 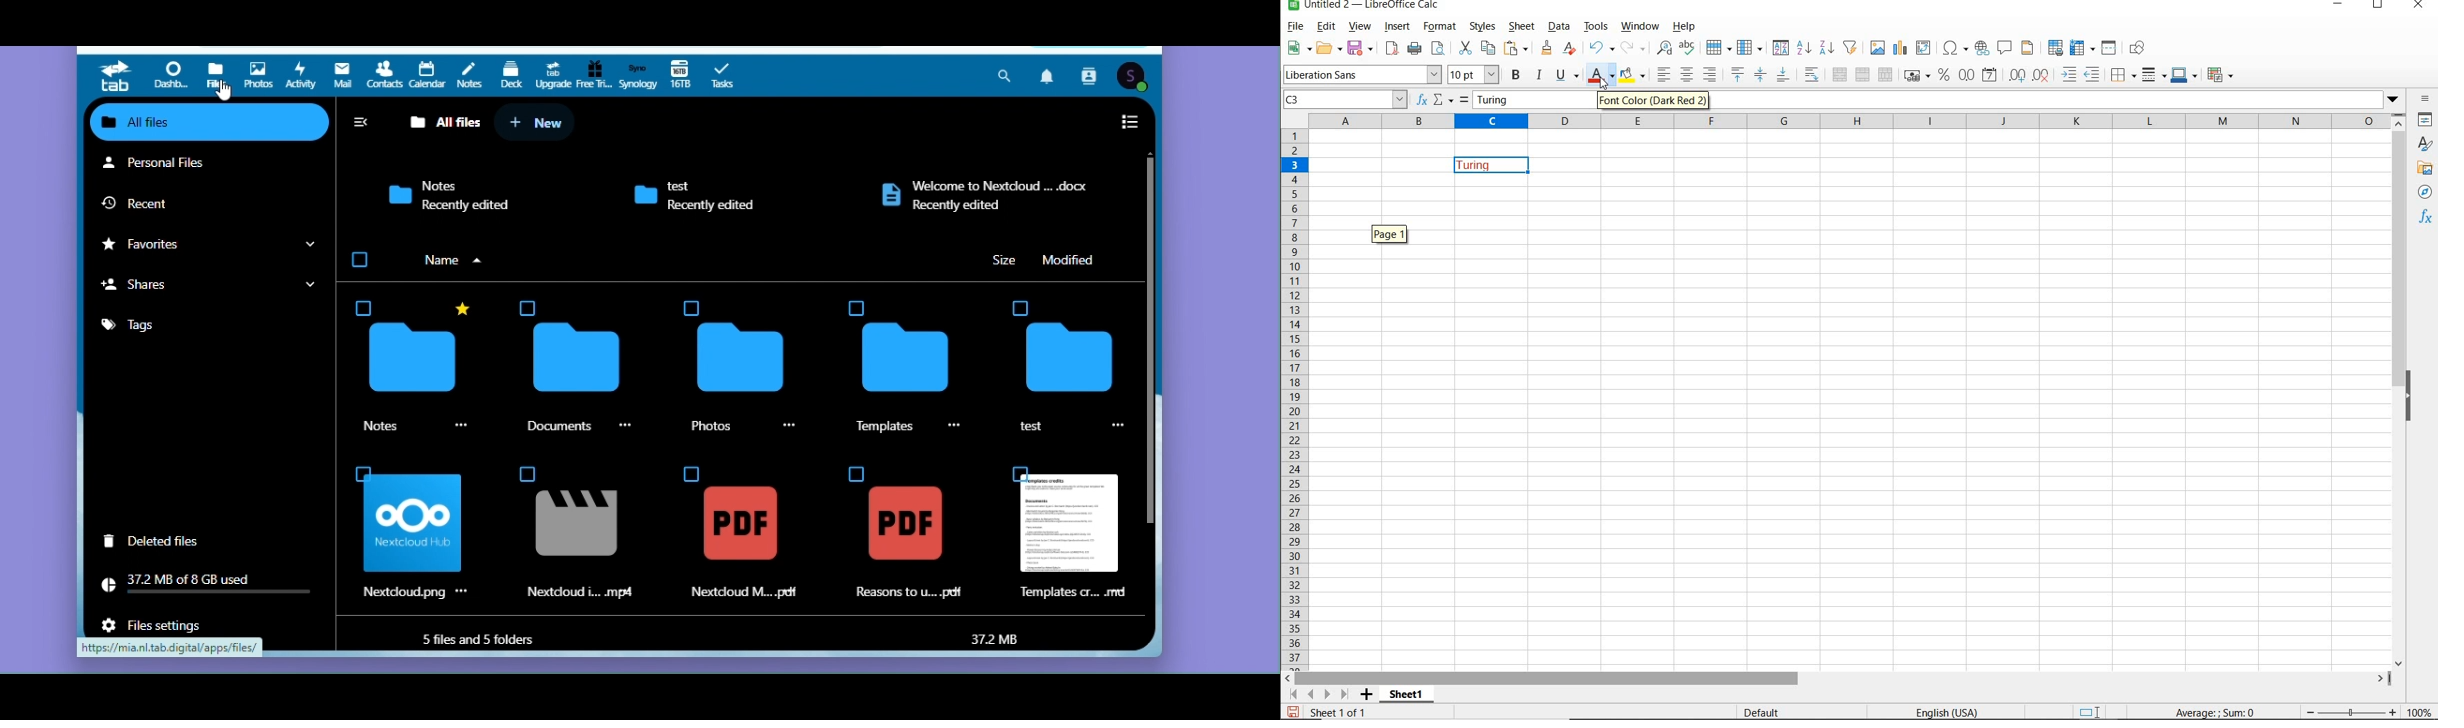 I want to click on INCREASE INDENT, so click(x=2067, y=74).